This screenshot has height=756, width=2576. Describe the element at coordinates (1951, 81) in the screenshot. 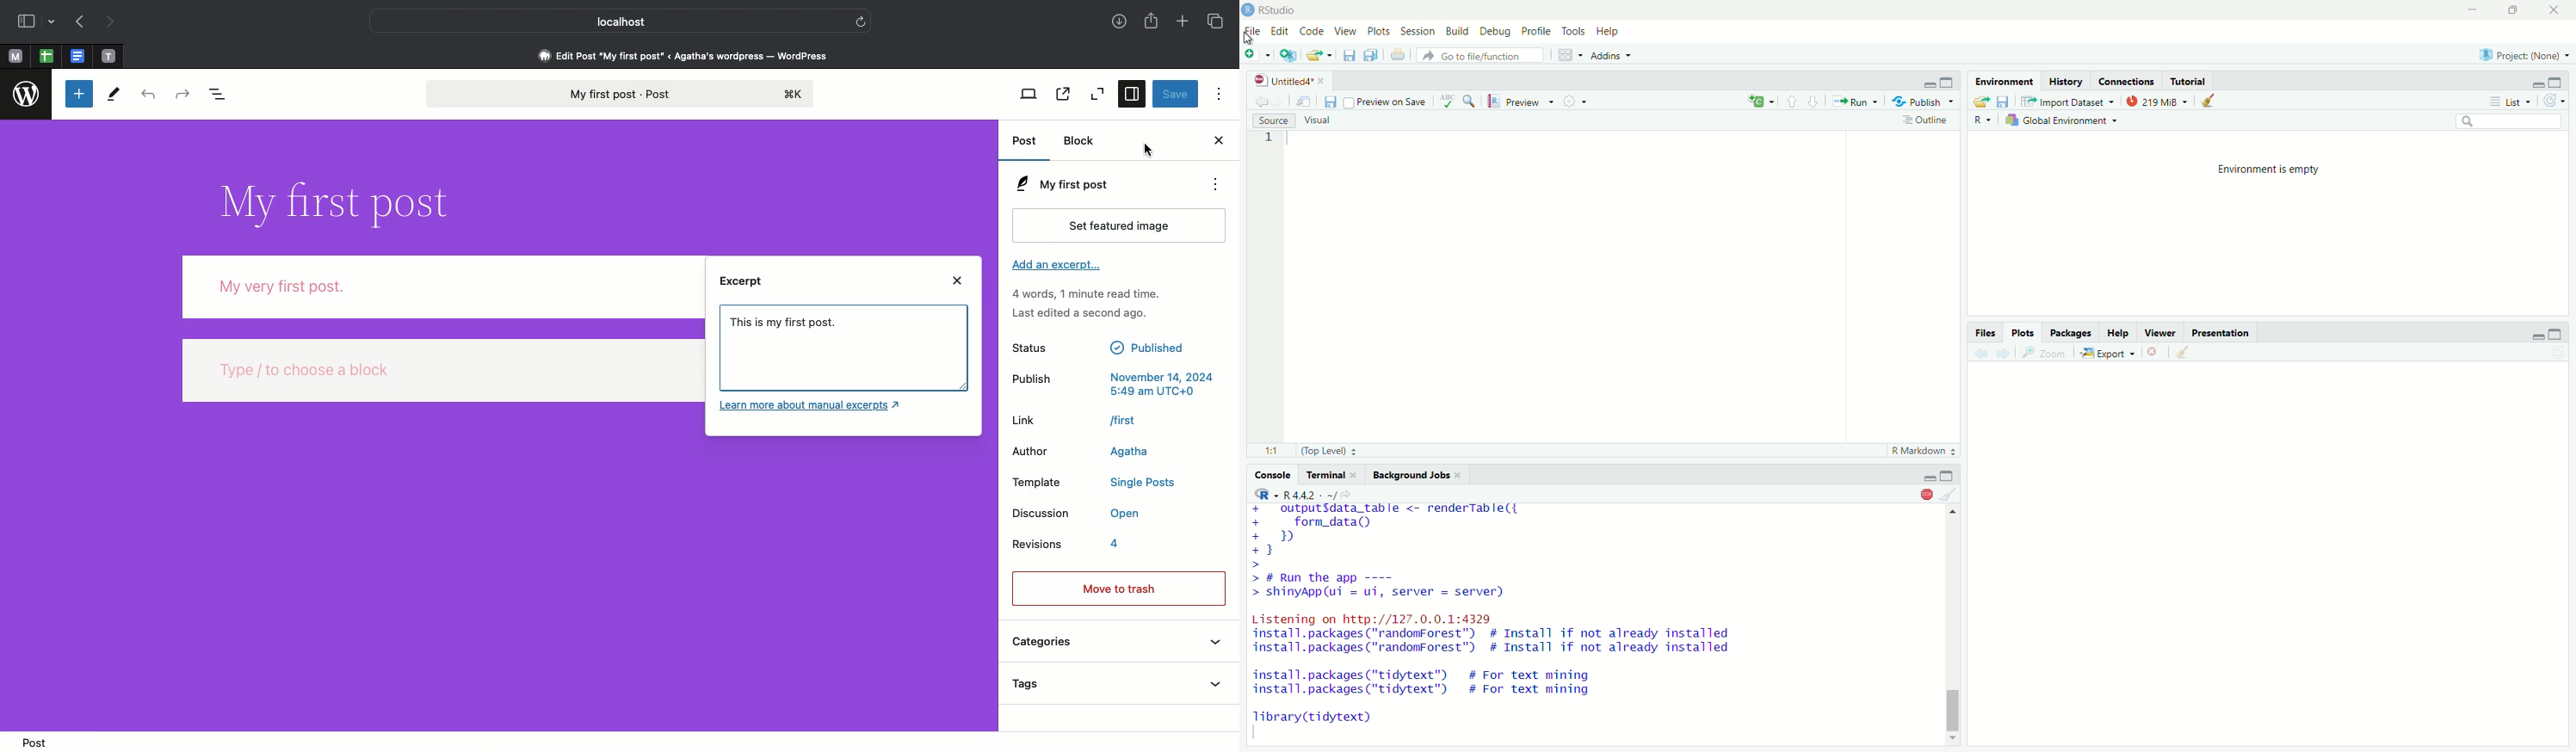

I see `maximize pane` at that location.